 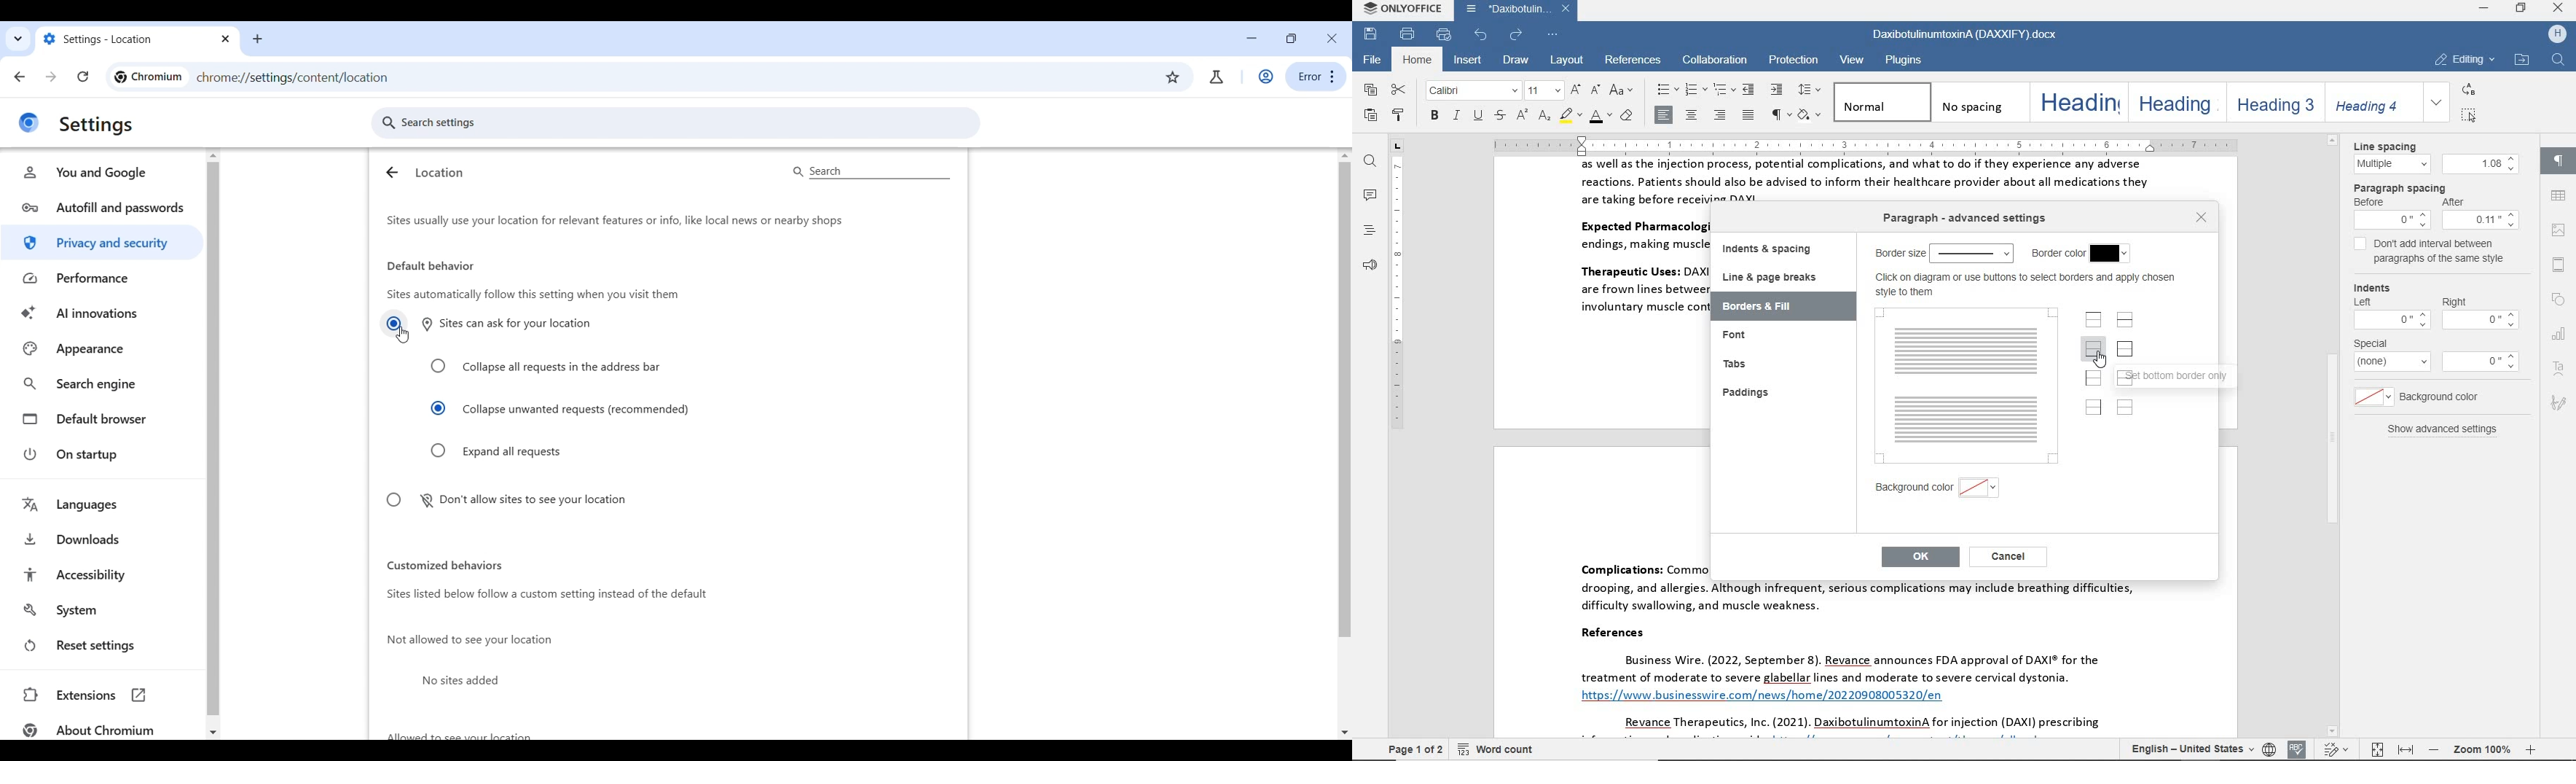 I want to click on paragraph advanced settings, so click(x=1962, y=217).